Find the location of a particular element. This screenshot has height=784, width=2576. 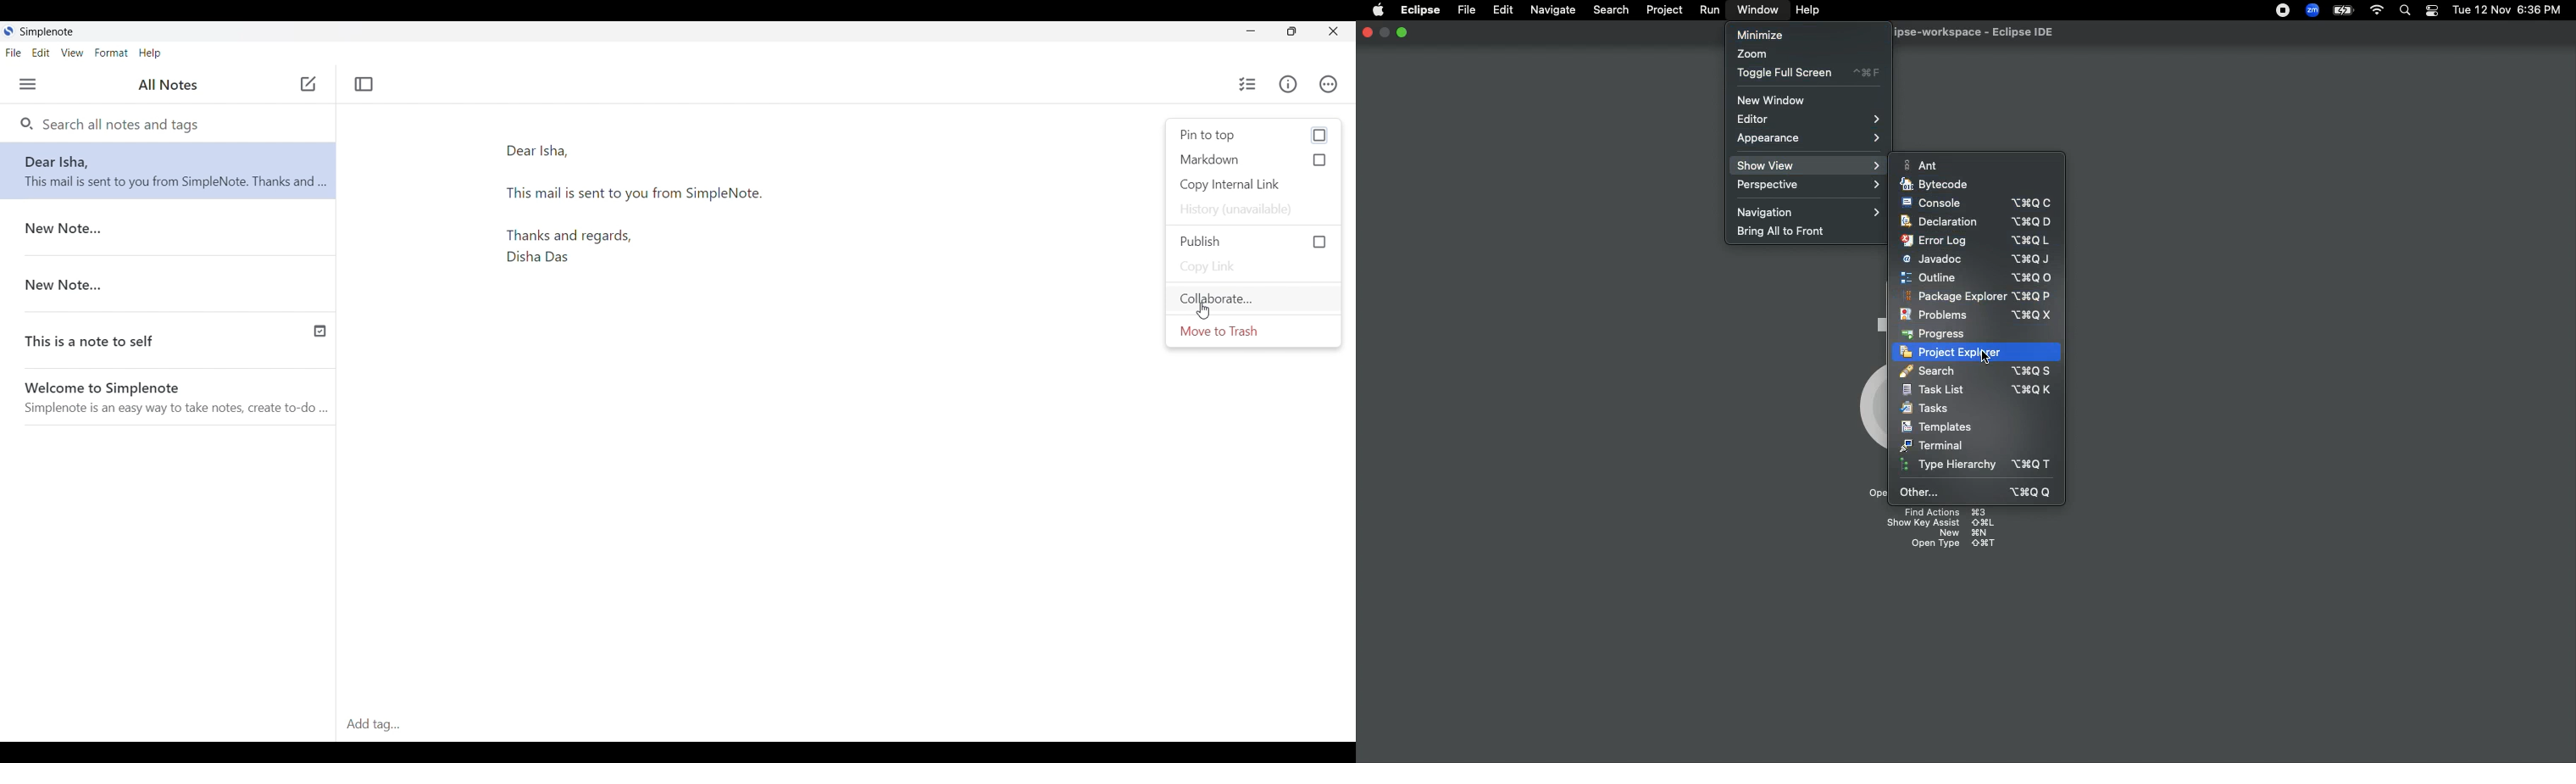

Add tag is located at coordinates (842, 725).